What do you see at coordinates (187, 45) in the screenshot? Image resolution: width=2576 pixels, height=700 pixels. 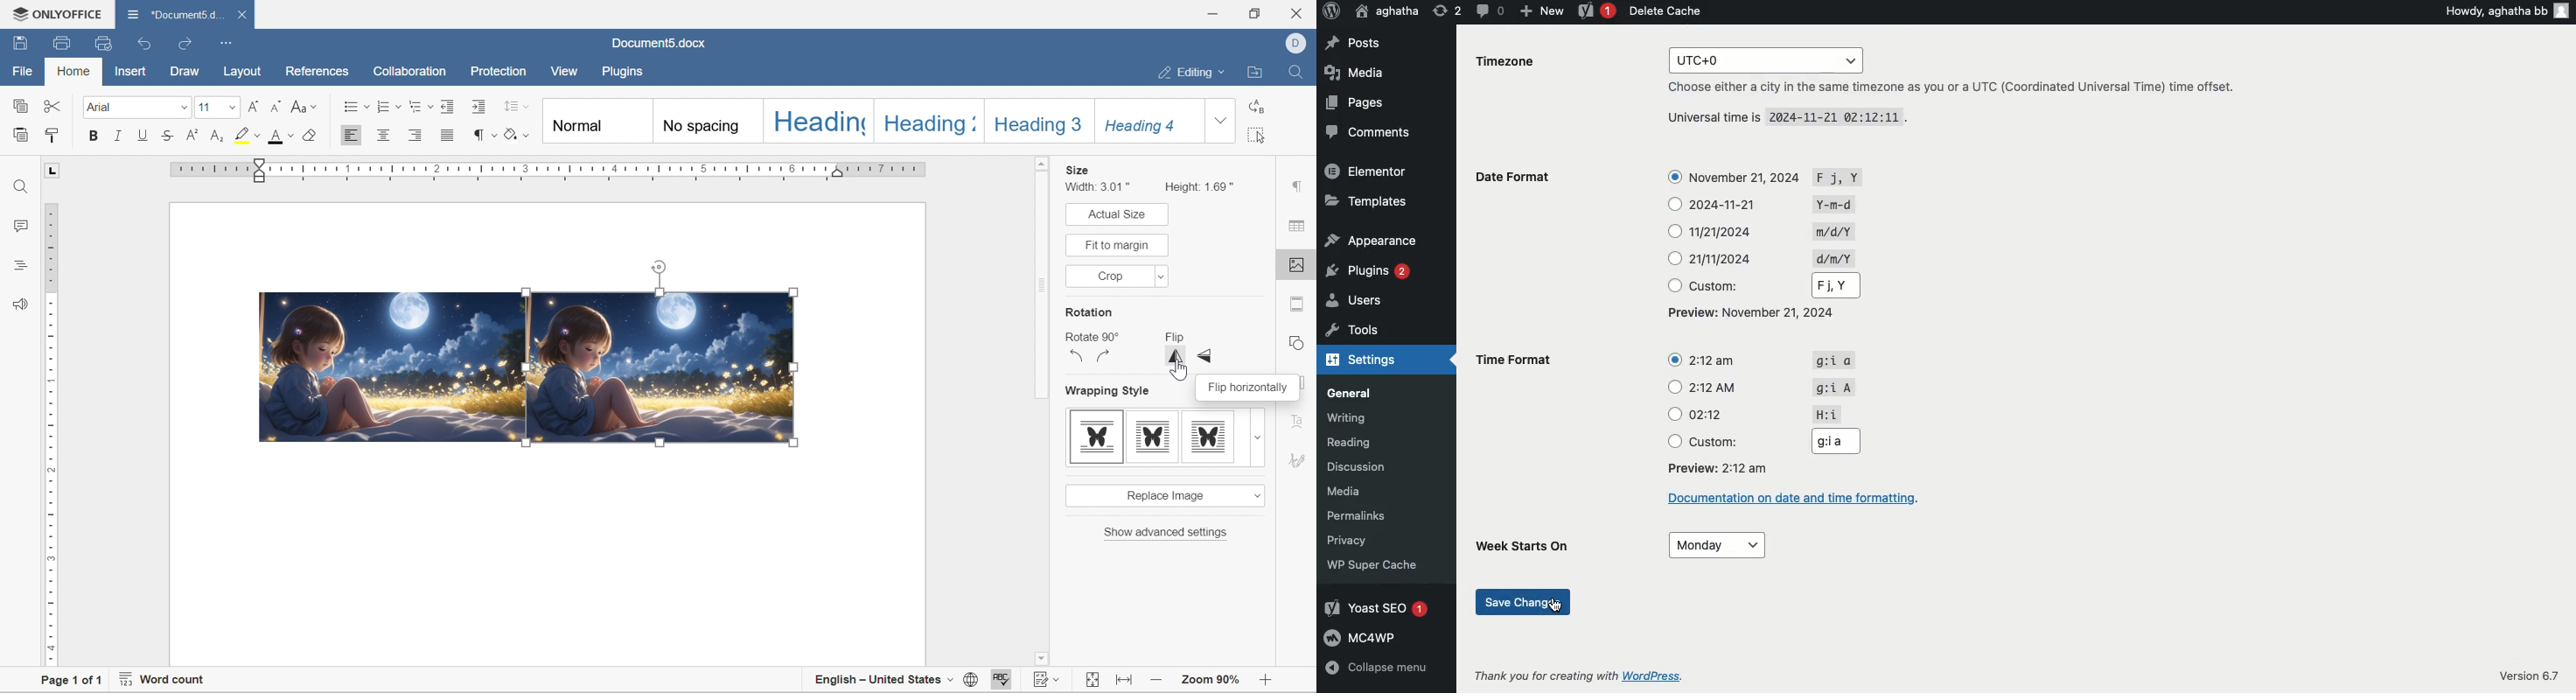 I see `redo` at bounding box center [187, 45].